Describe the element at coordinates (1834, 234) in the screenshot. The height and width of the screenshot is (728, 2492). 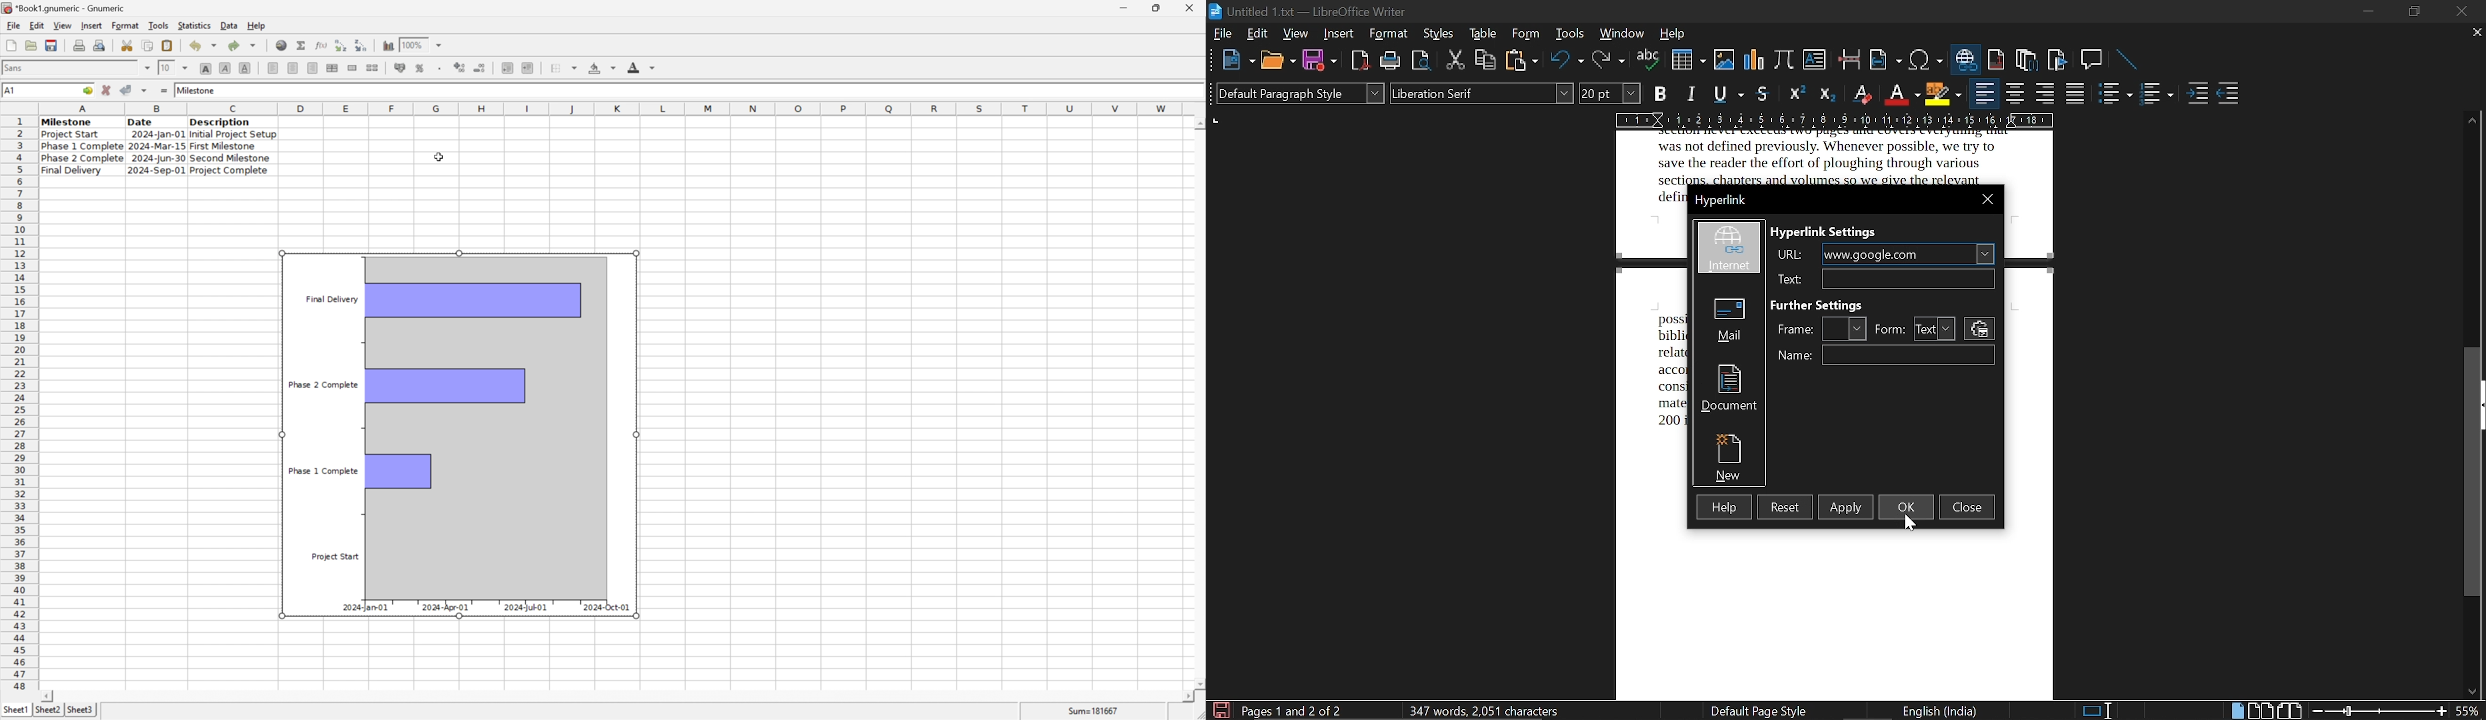
I see `hyper link settings` at that location.